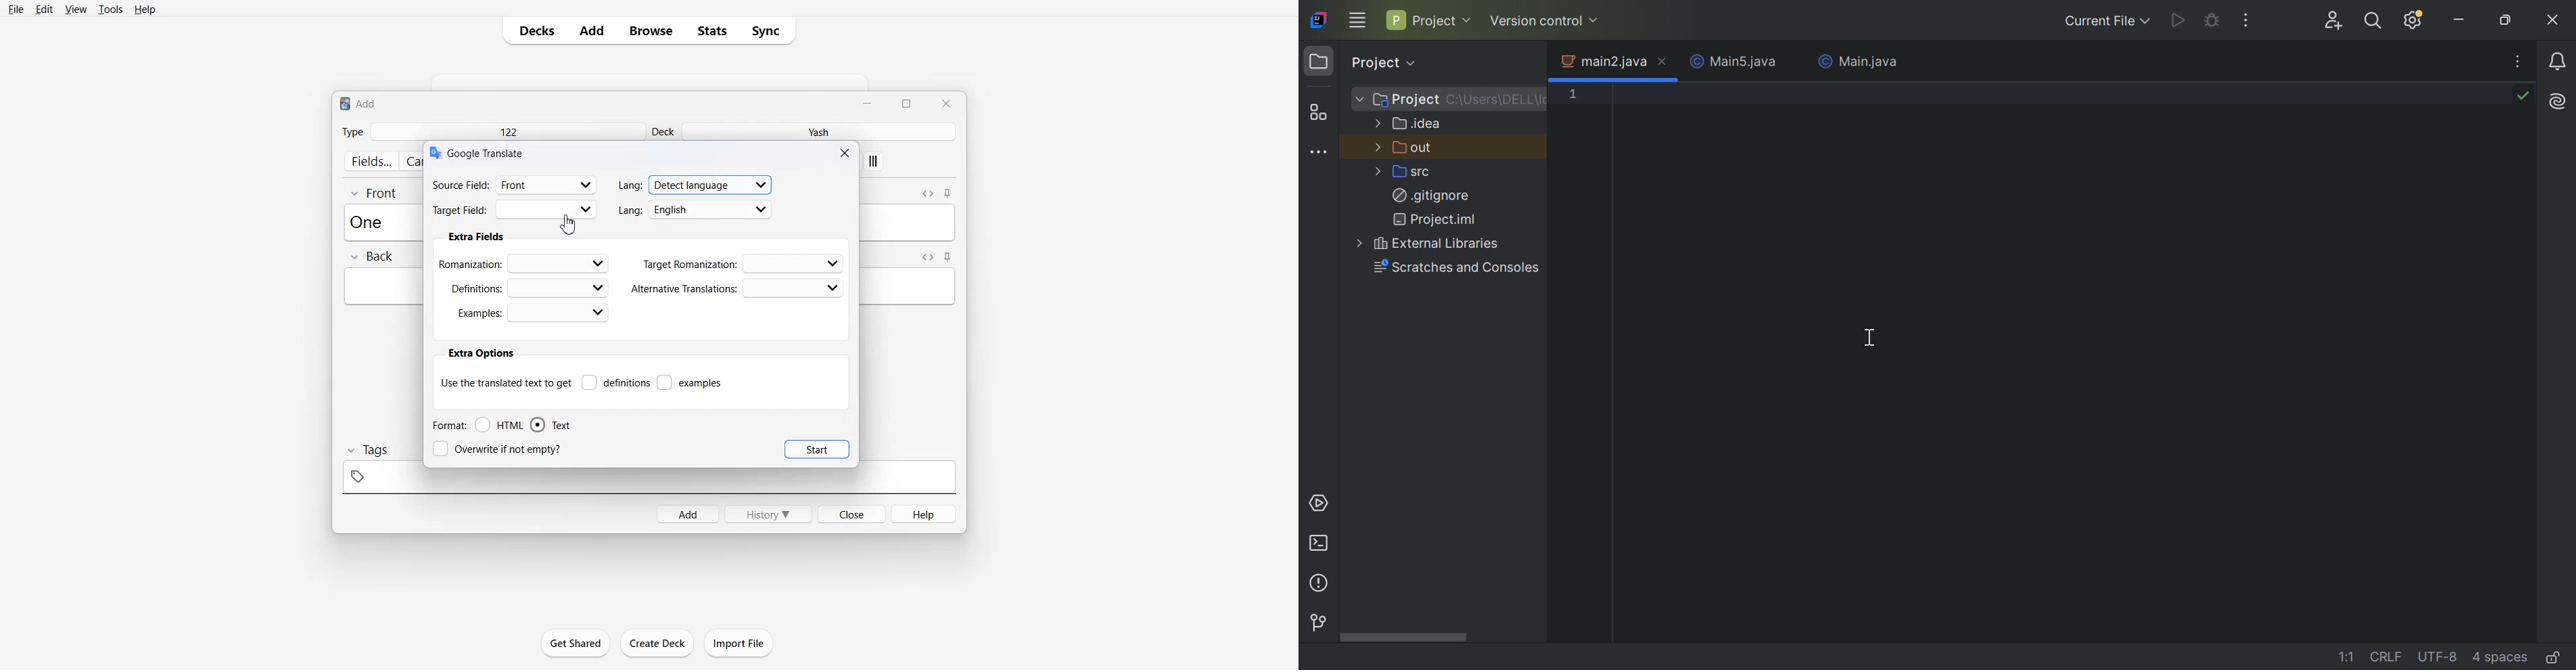 The width and height of the screenshot is (2576, 672). What do you see at coordinates (515, 209) in the screenshot?
I see `Target Field` at bounding box center [515, 209].